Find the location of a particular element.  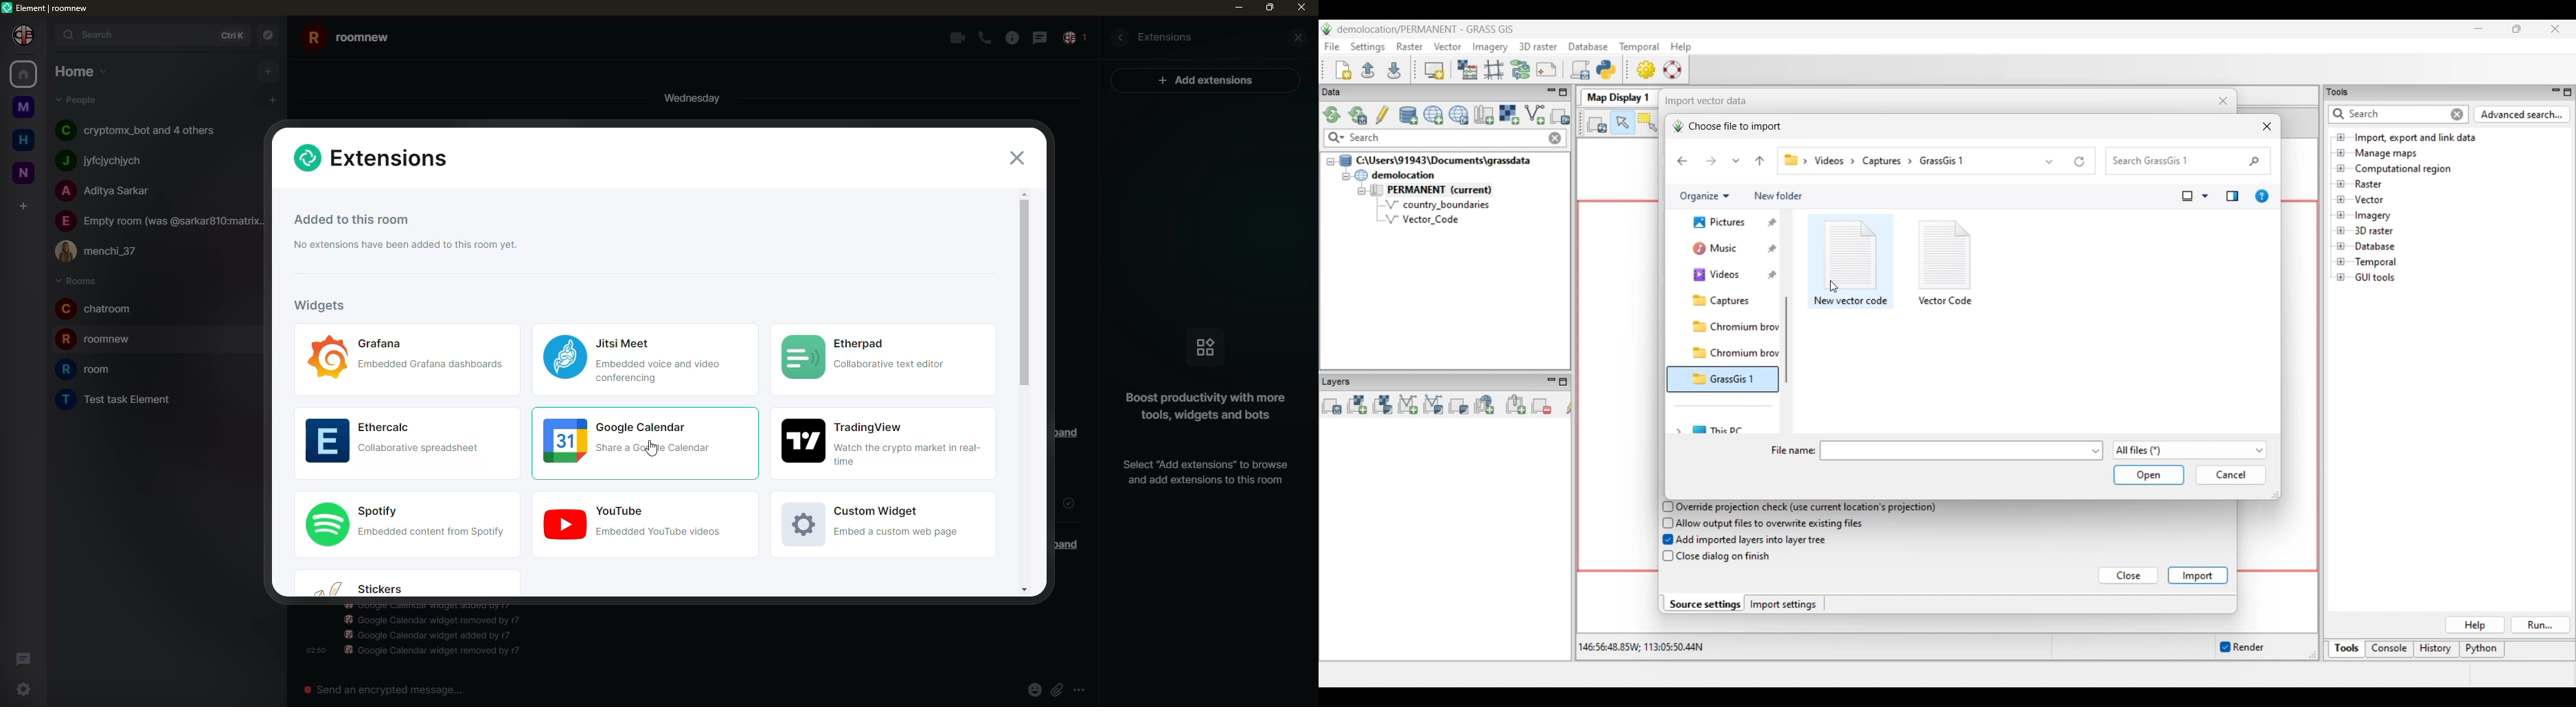

room is located at coordinates (98, 309).